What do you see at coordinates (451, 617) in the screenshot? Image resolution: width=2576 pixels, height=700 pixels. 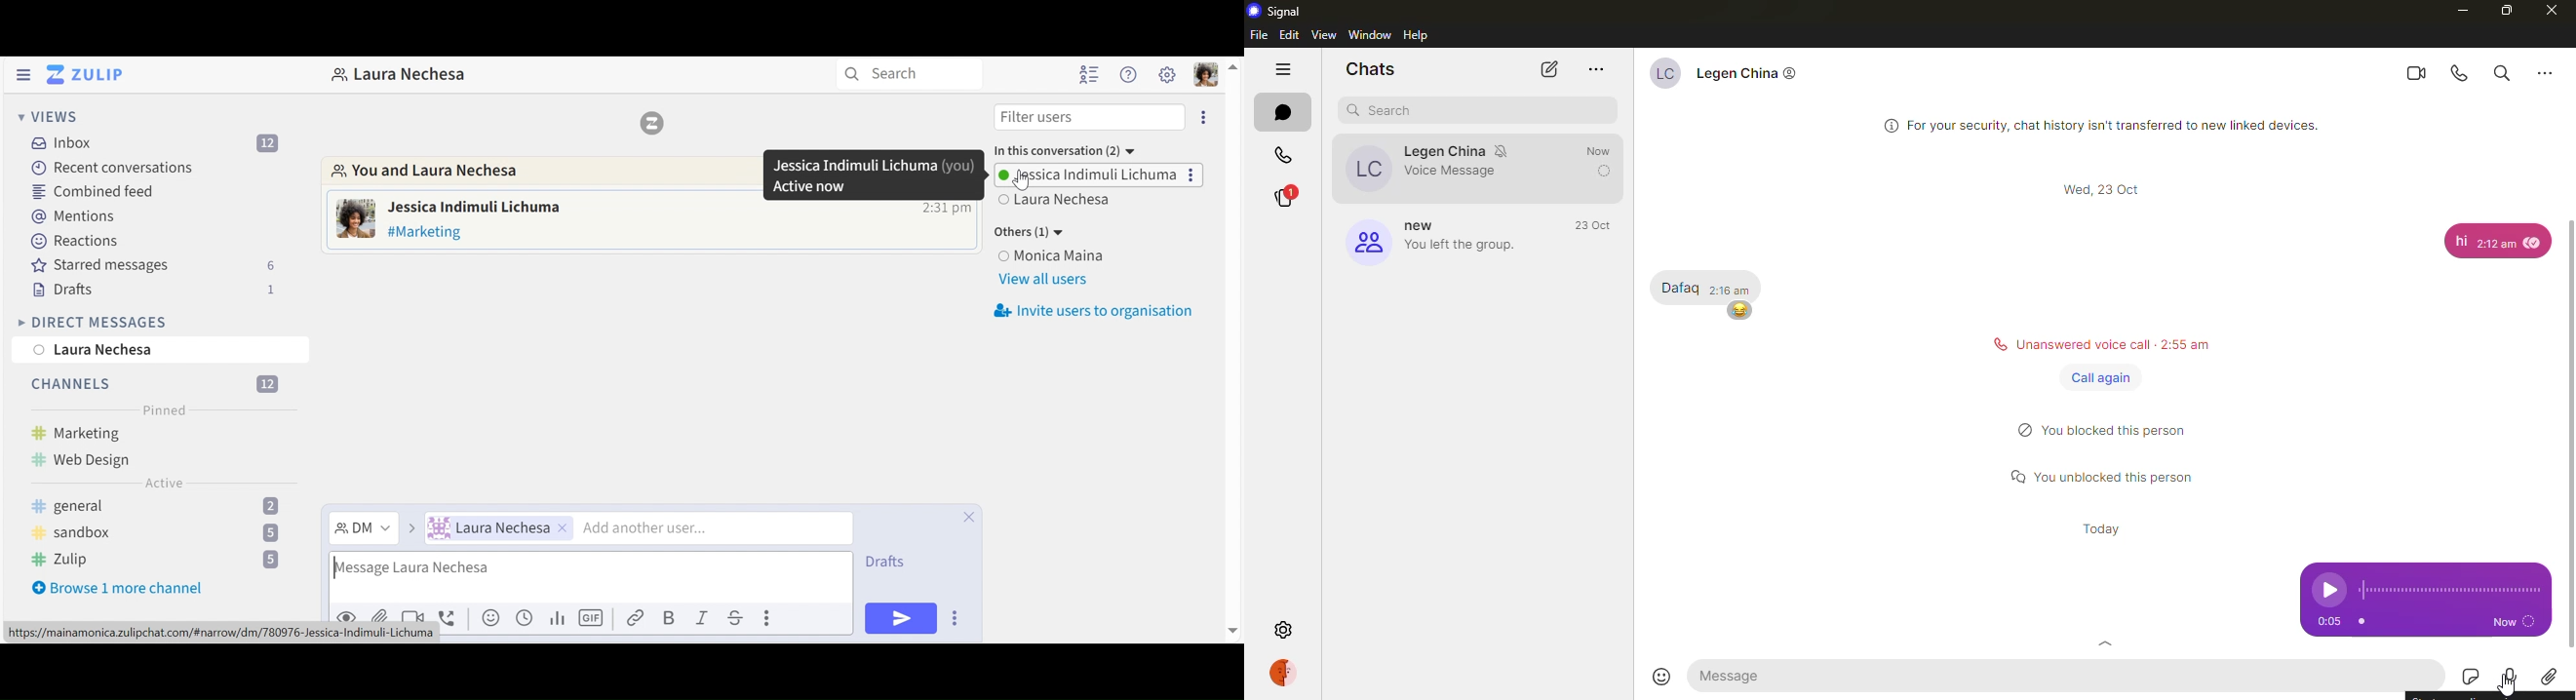 I see `Add Voice call` at bounding box center [451, 617].